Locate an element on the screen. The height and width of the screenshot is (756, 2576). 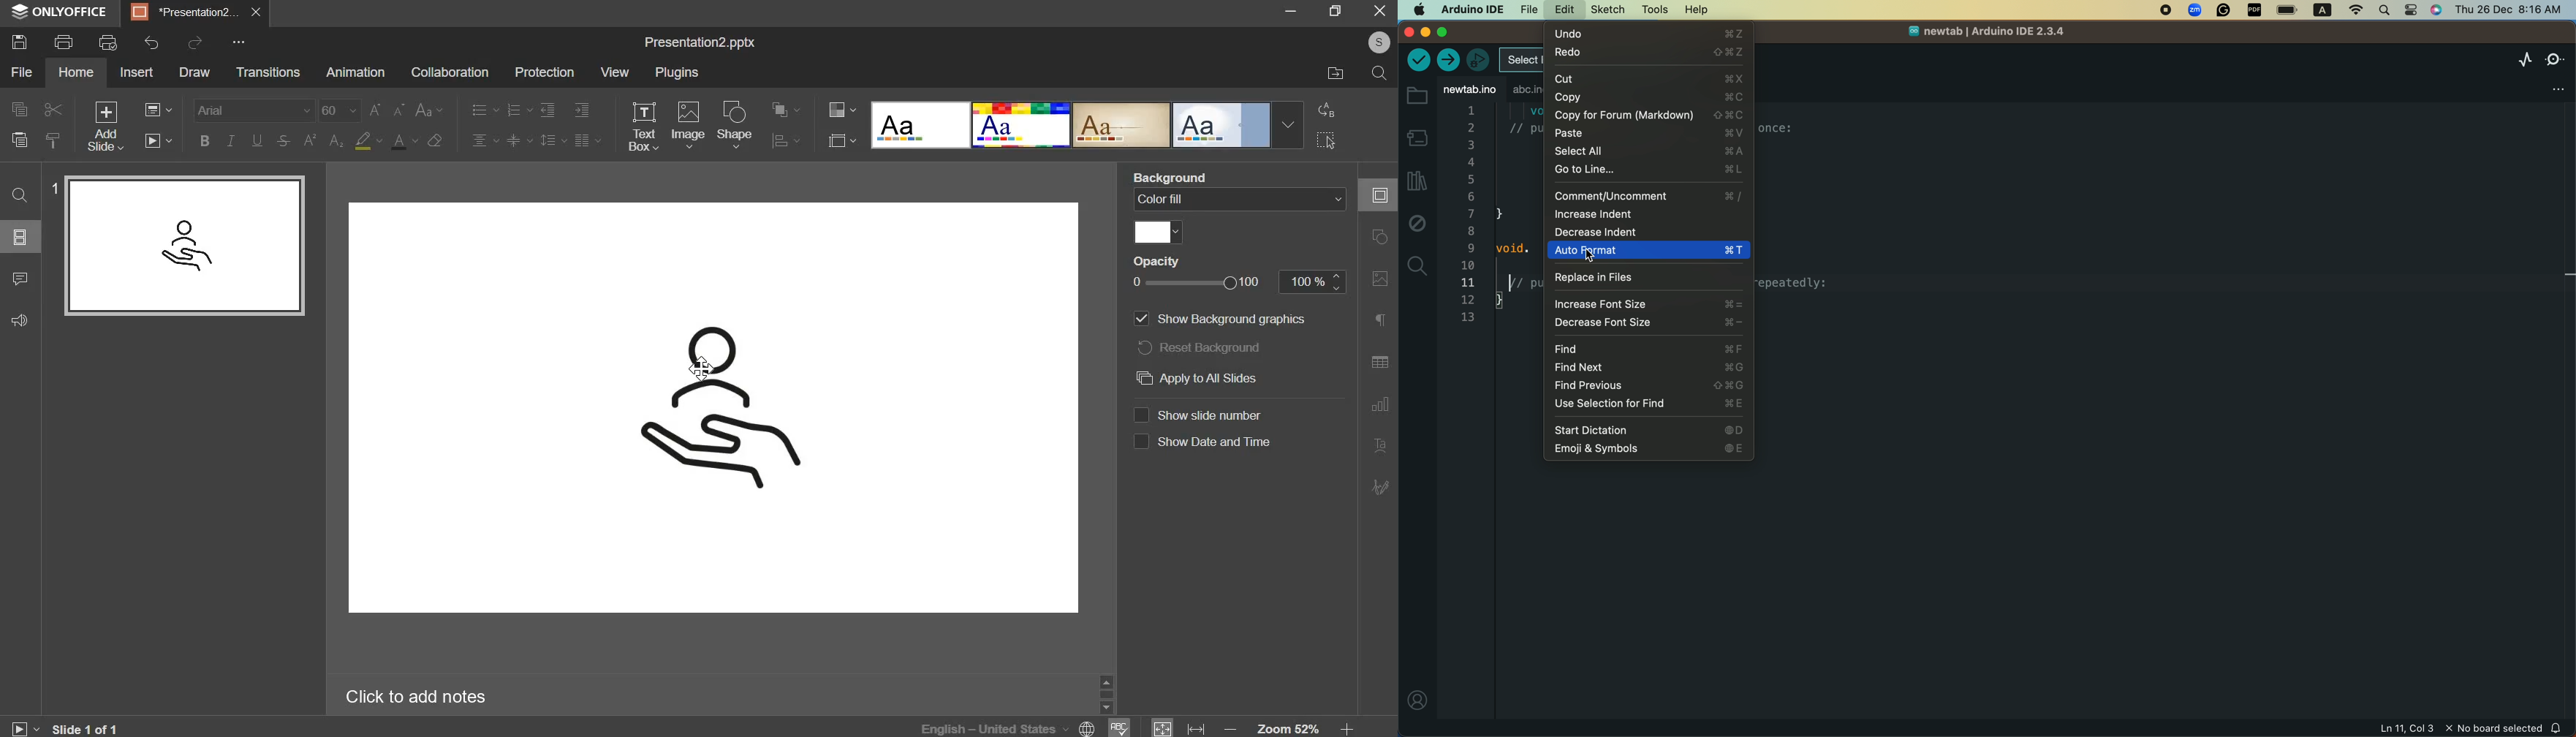
background graphics is located at coordinates (1232, 348).